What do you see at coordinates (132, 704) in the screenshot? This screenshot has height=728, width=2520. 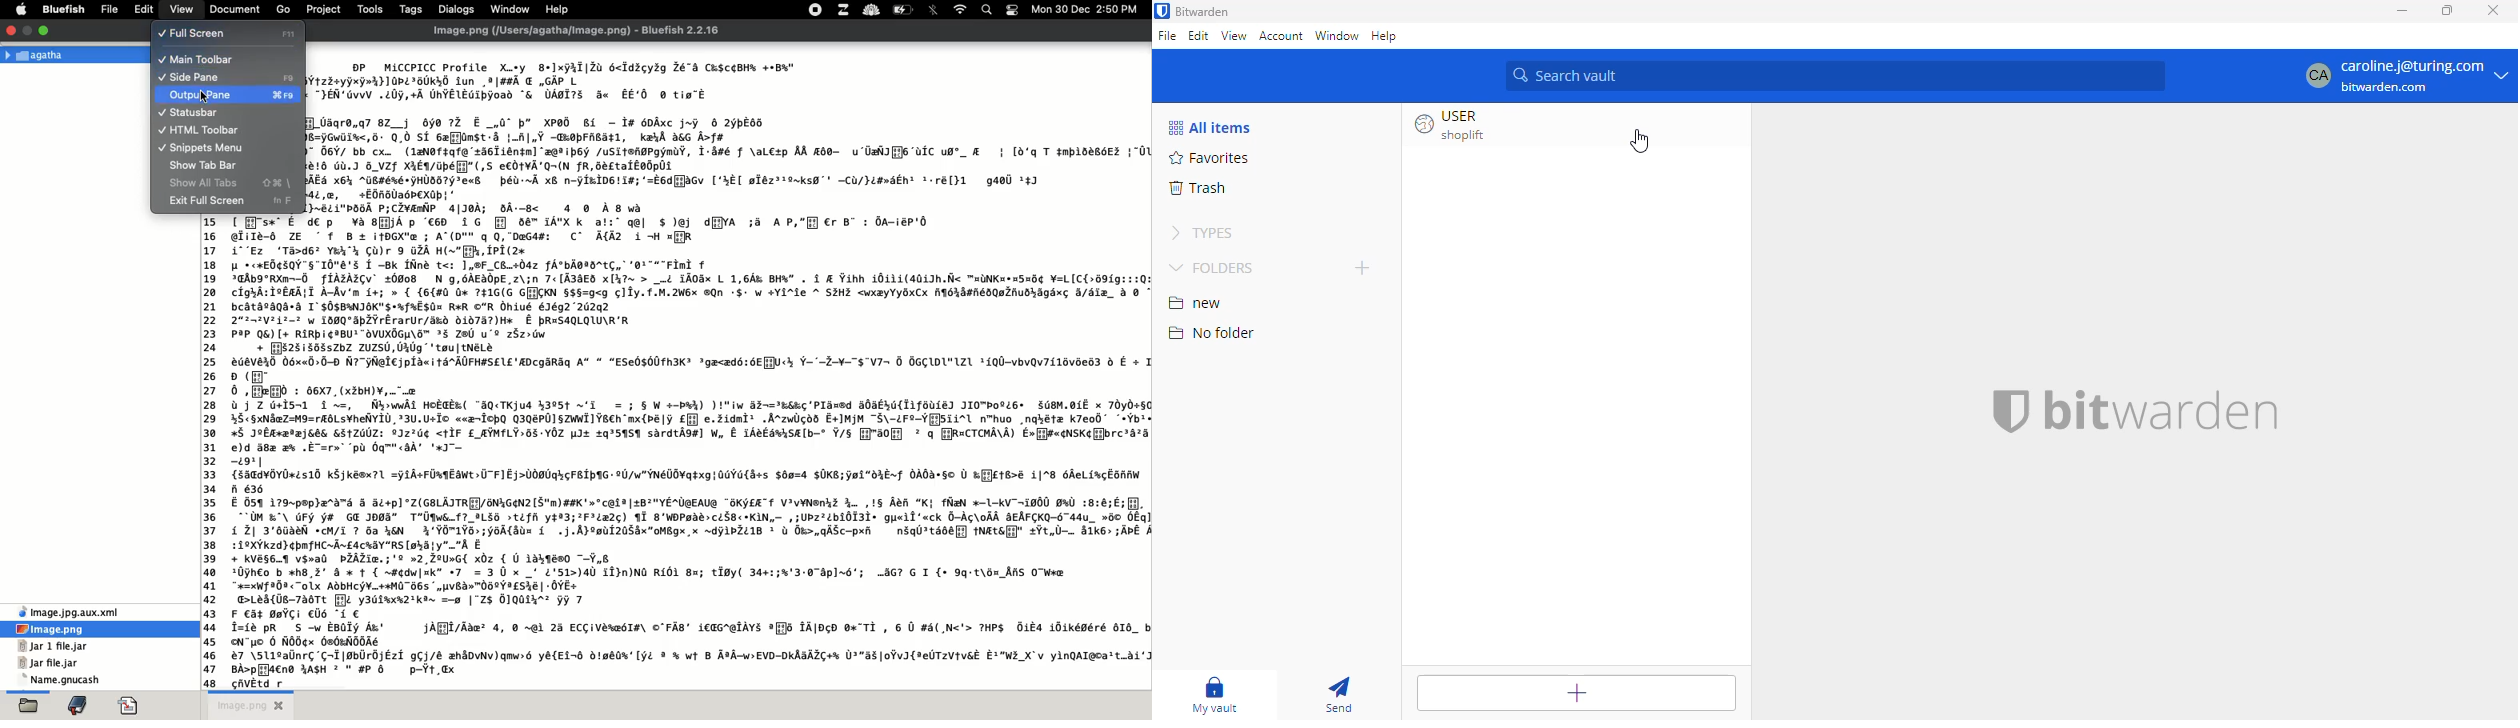 I see `code` at bounding box center [132, 704].